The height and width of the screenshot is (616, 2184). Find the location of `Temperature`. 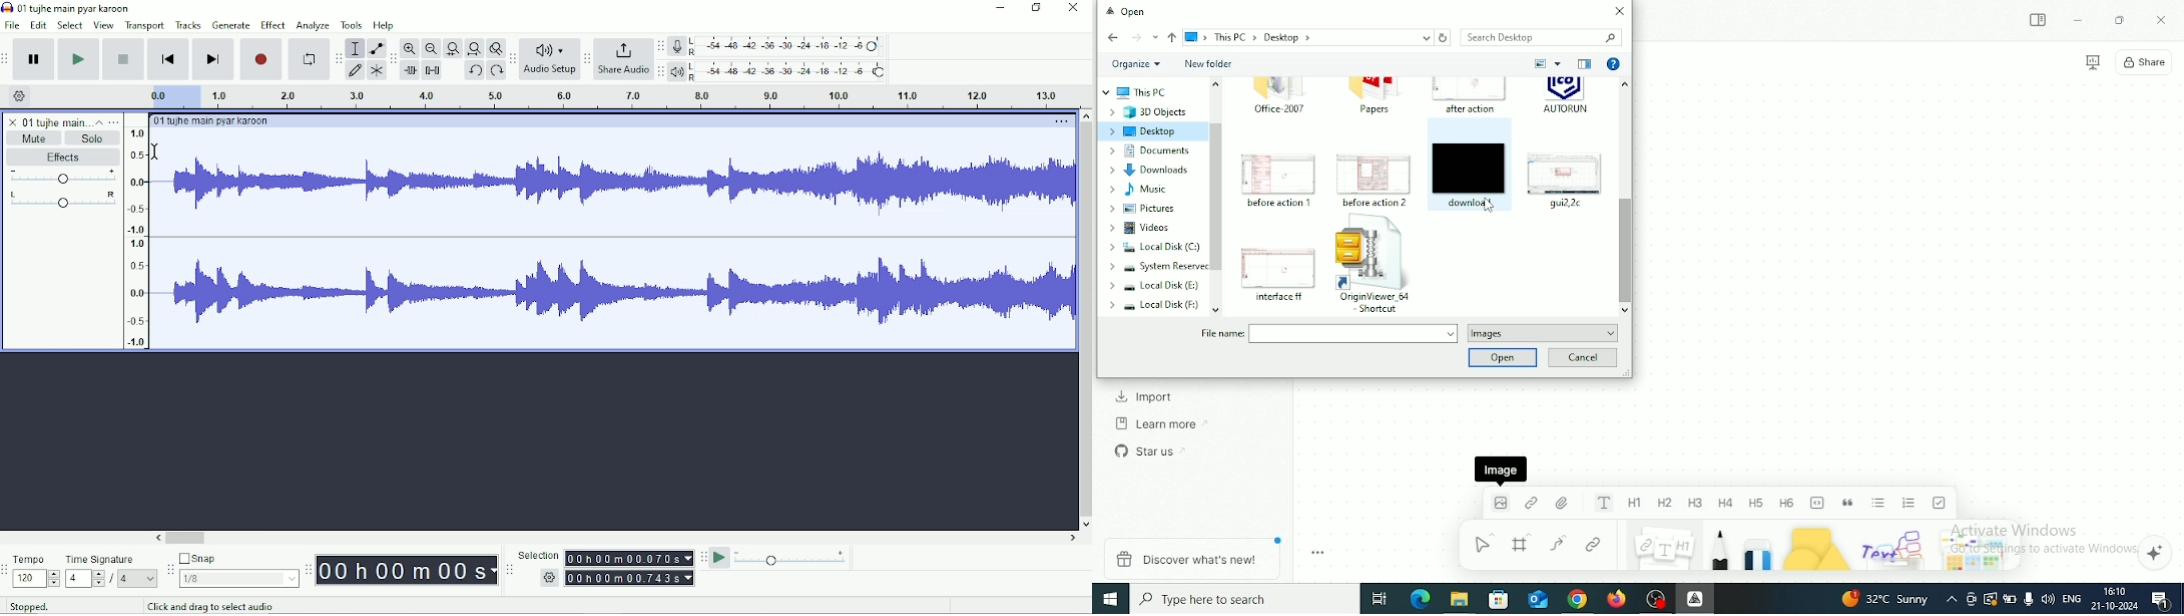

Temperature is located at coordinates (1885, 598).